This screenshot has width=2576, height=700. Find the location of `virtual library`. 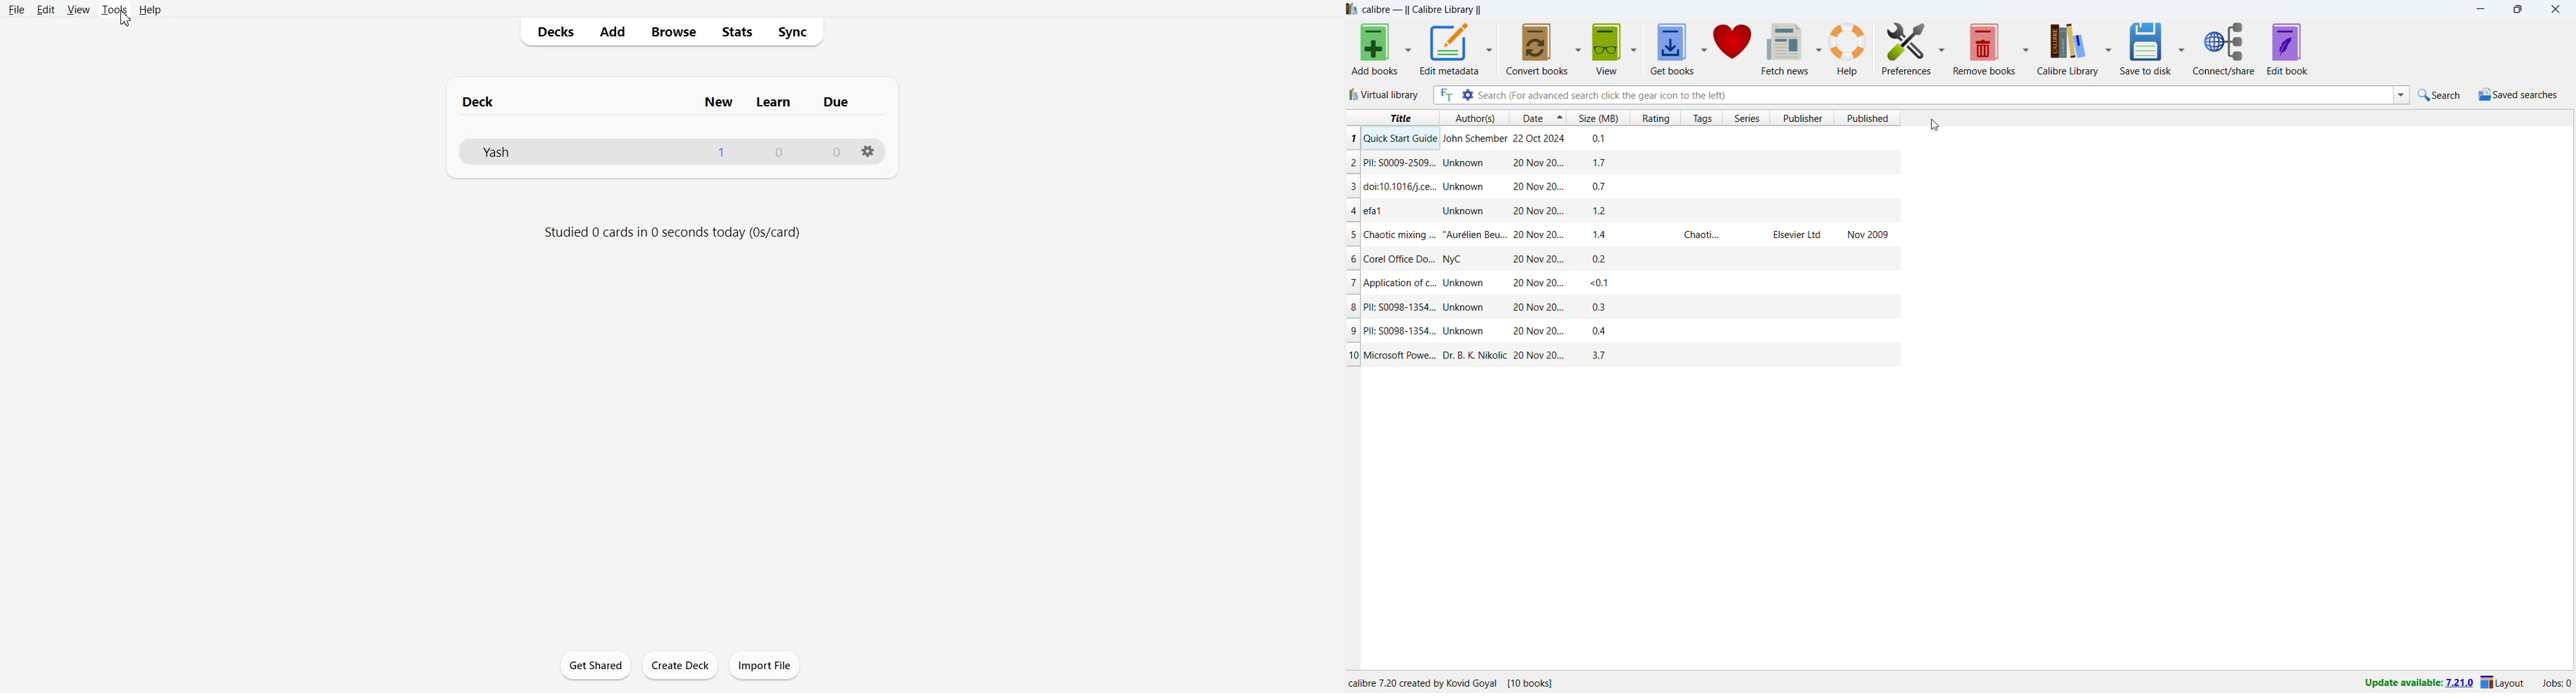

virtual library is located at coordinates (1384, 95).